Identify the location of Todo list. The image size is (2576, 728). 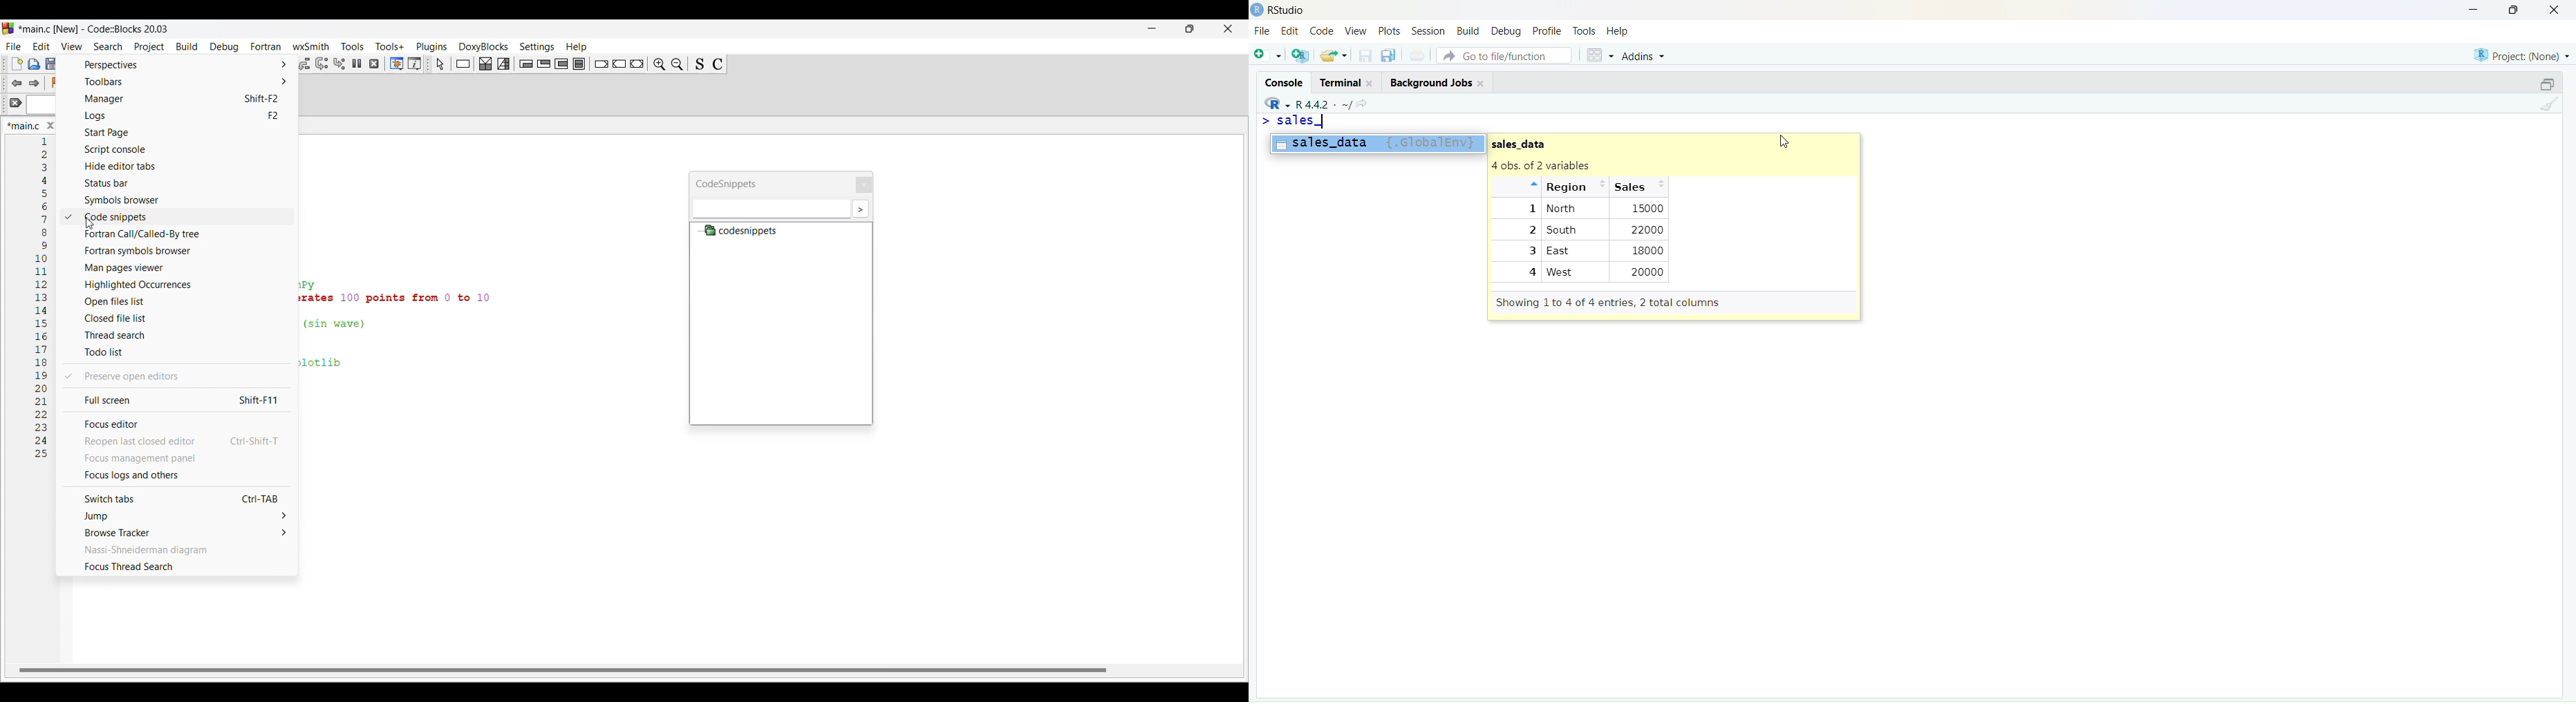
(187, 352).